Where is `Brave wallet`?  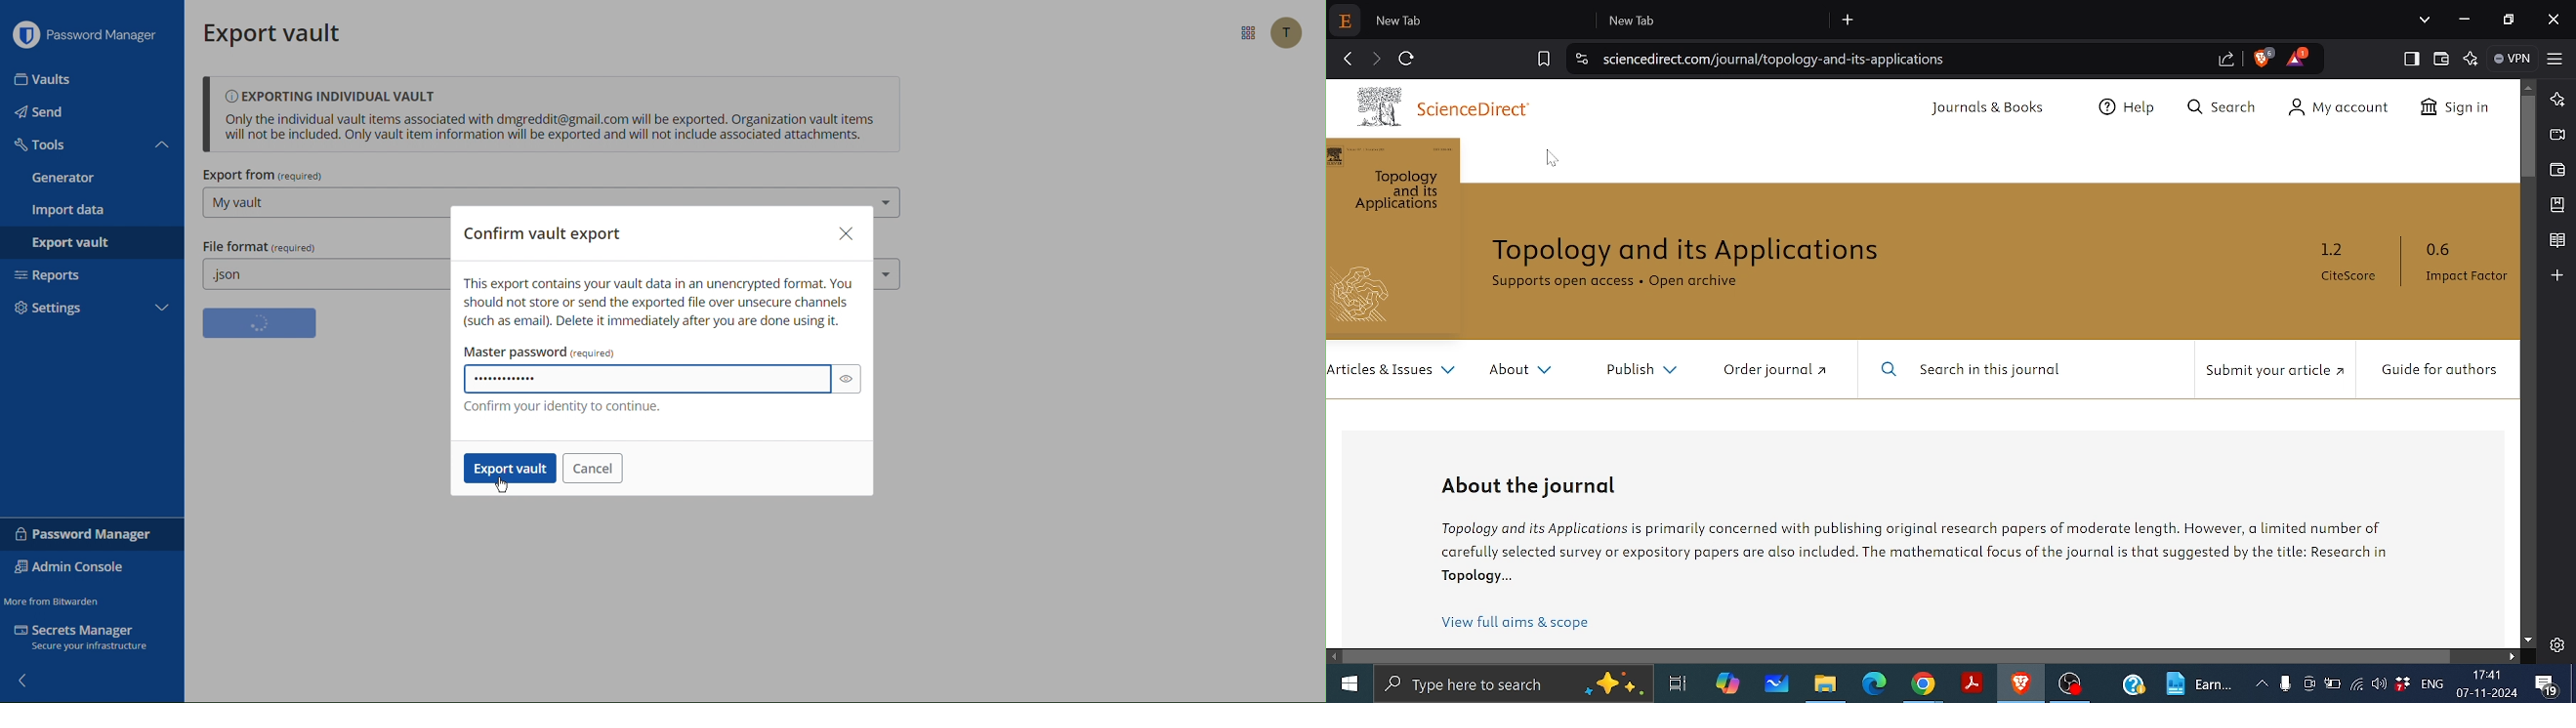
Brave wallet is located at coordinates (2557, 169).